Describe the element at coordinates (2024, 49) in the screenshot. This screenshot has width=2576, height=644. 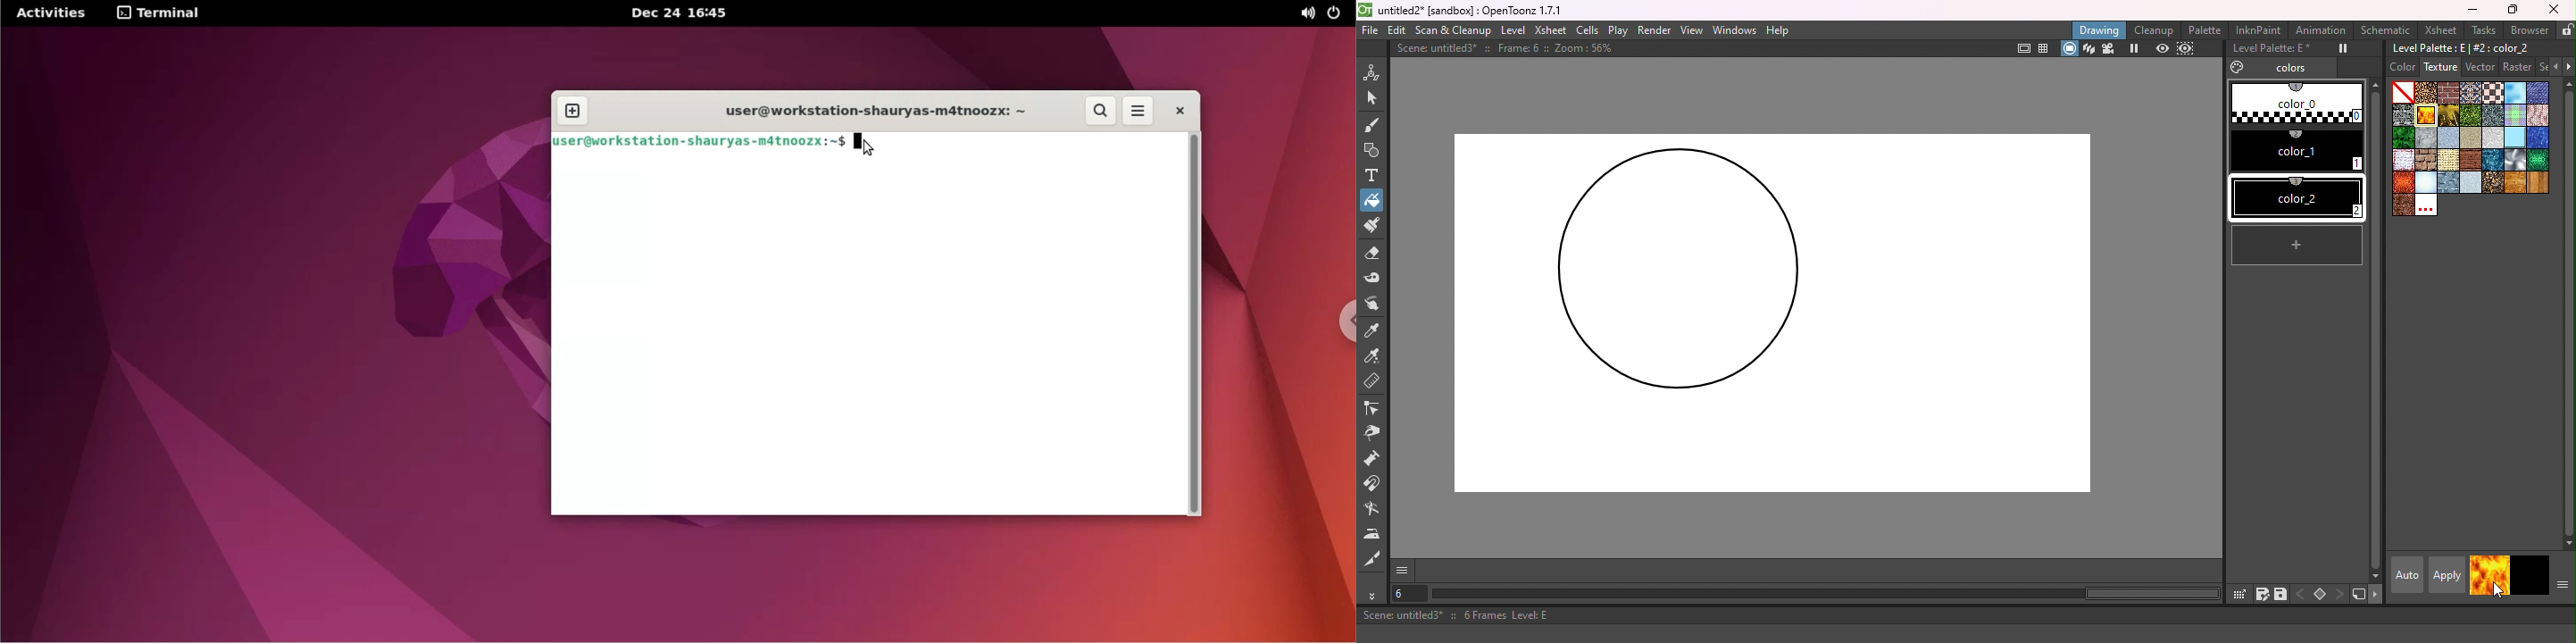
I see `Safe area` at that location.